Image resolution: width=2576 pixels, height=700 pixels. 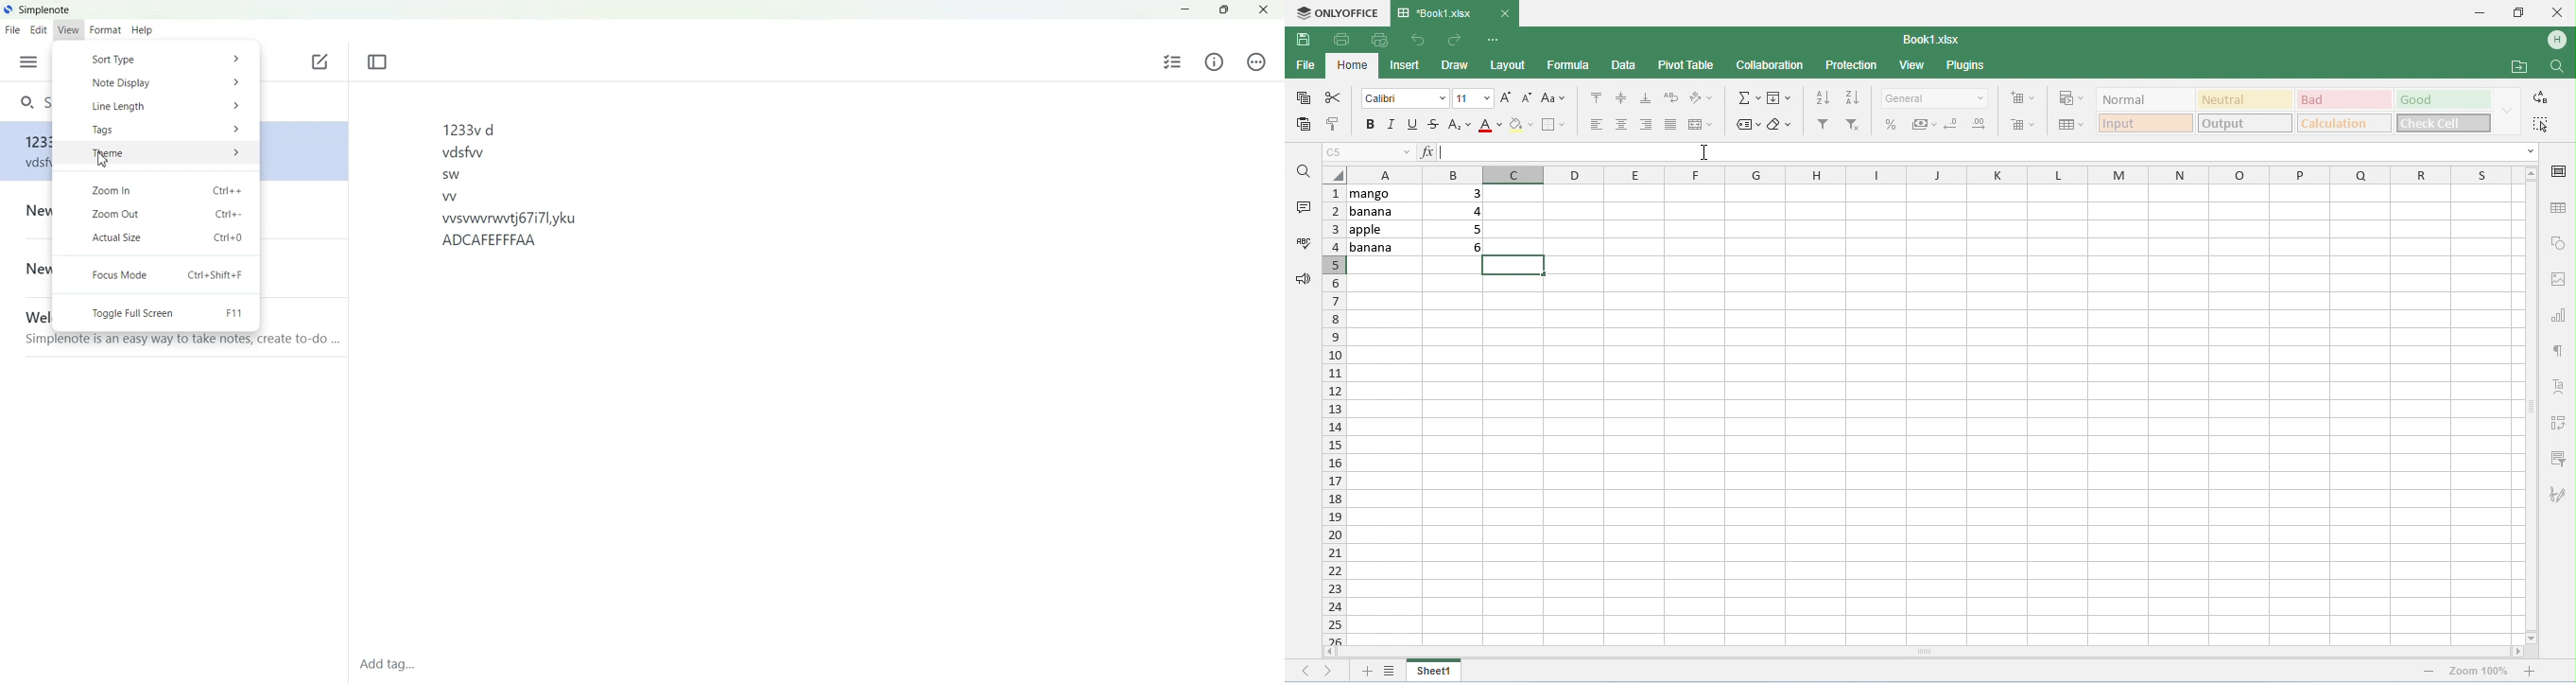 I want to click on View, so click(x=68, y=29).